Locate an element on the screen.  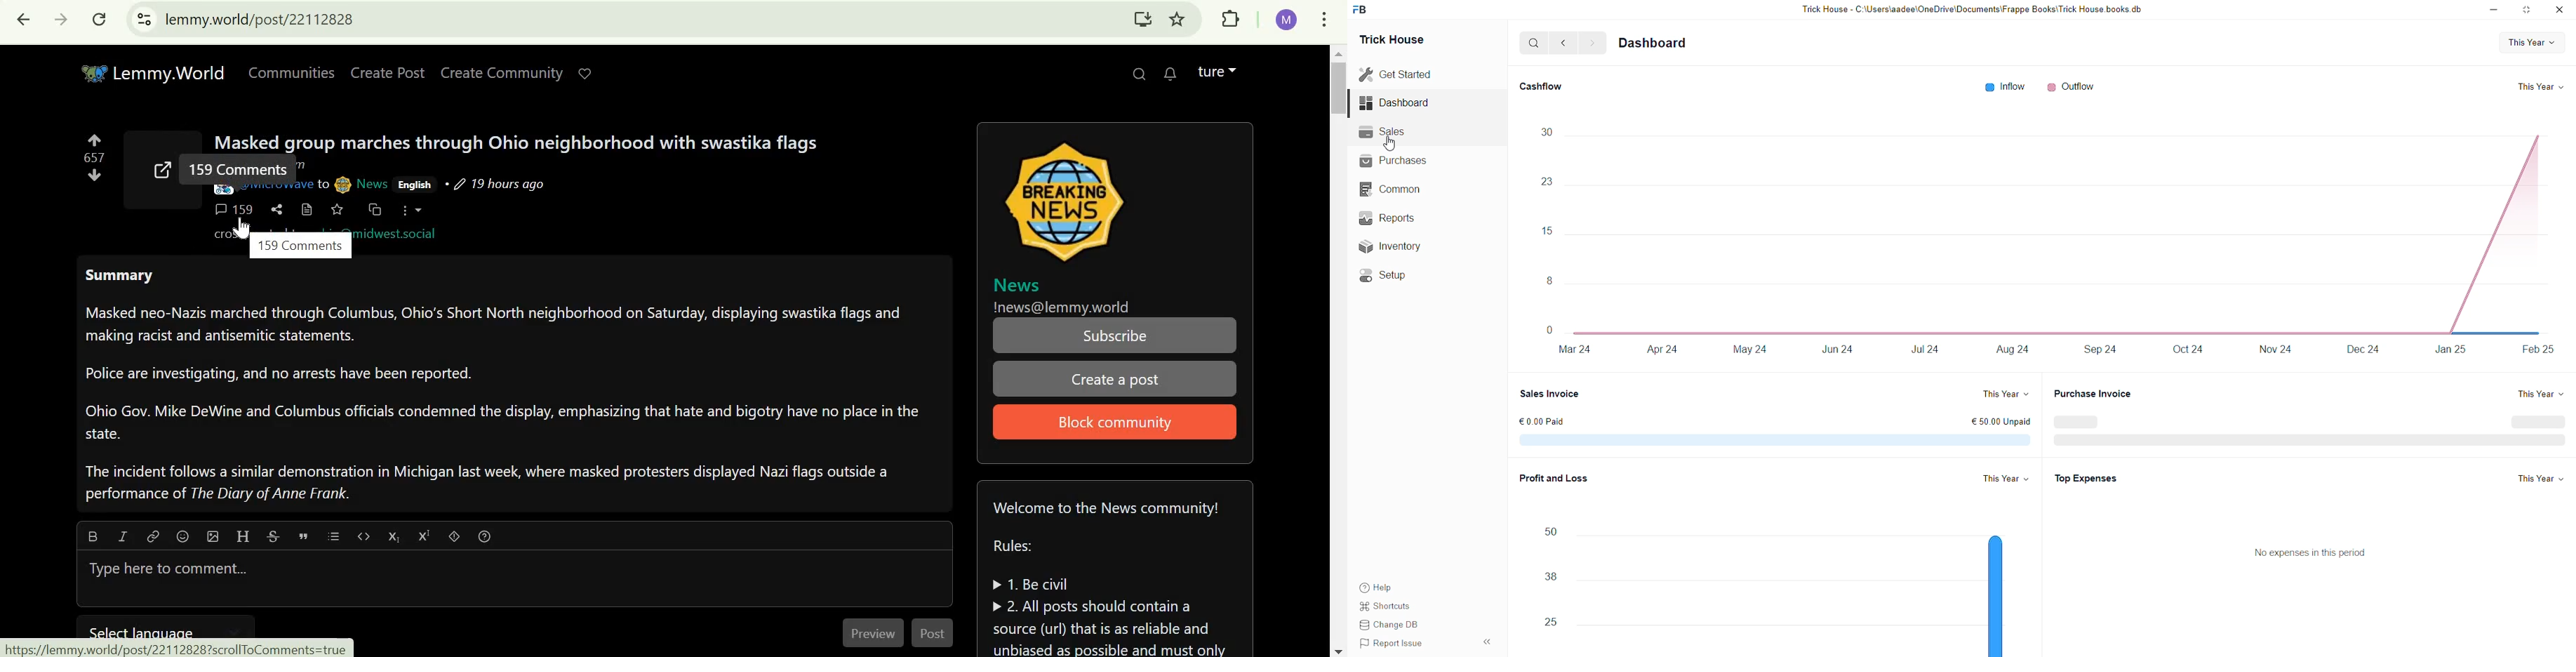
minimize is located at coordinates (2494, 10).